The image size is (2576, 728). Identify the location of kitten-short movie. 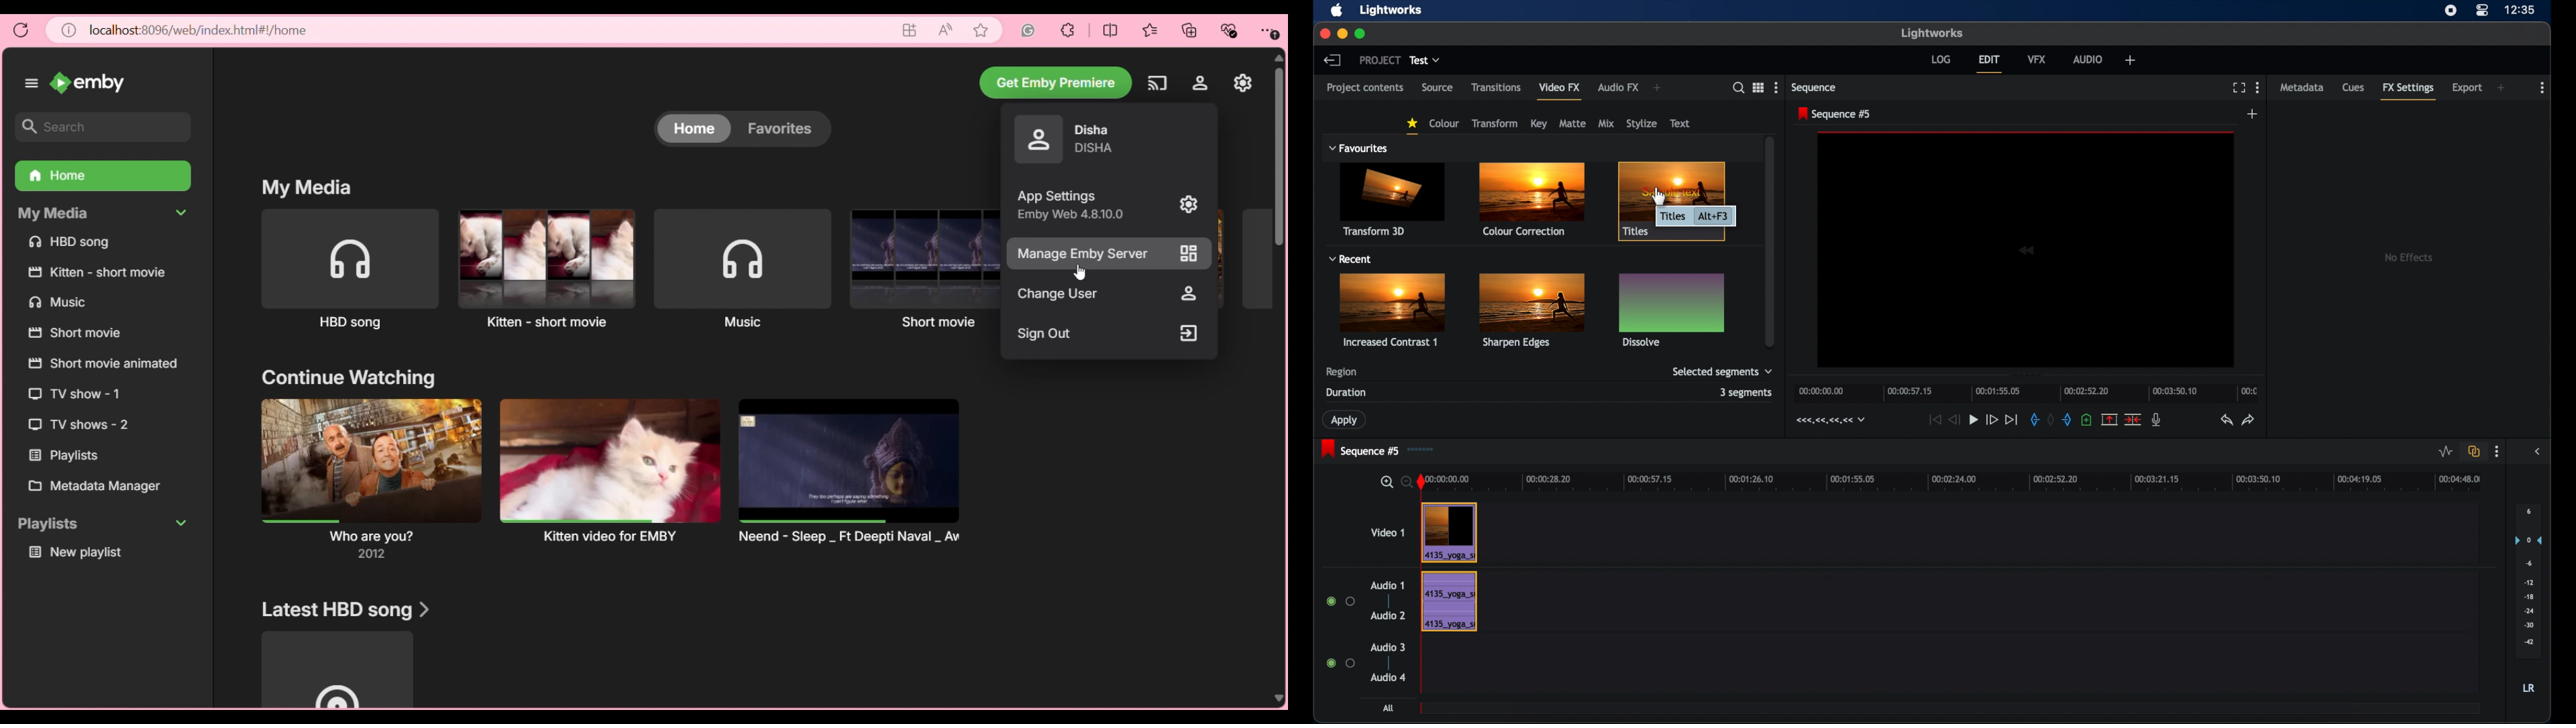
(540, 268).